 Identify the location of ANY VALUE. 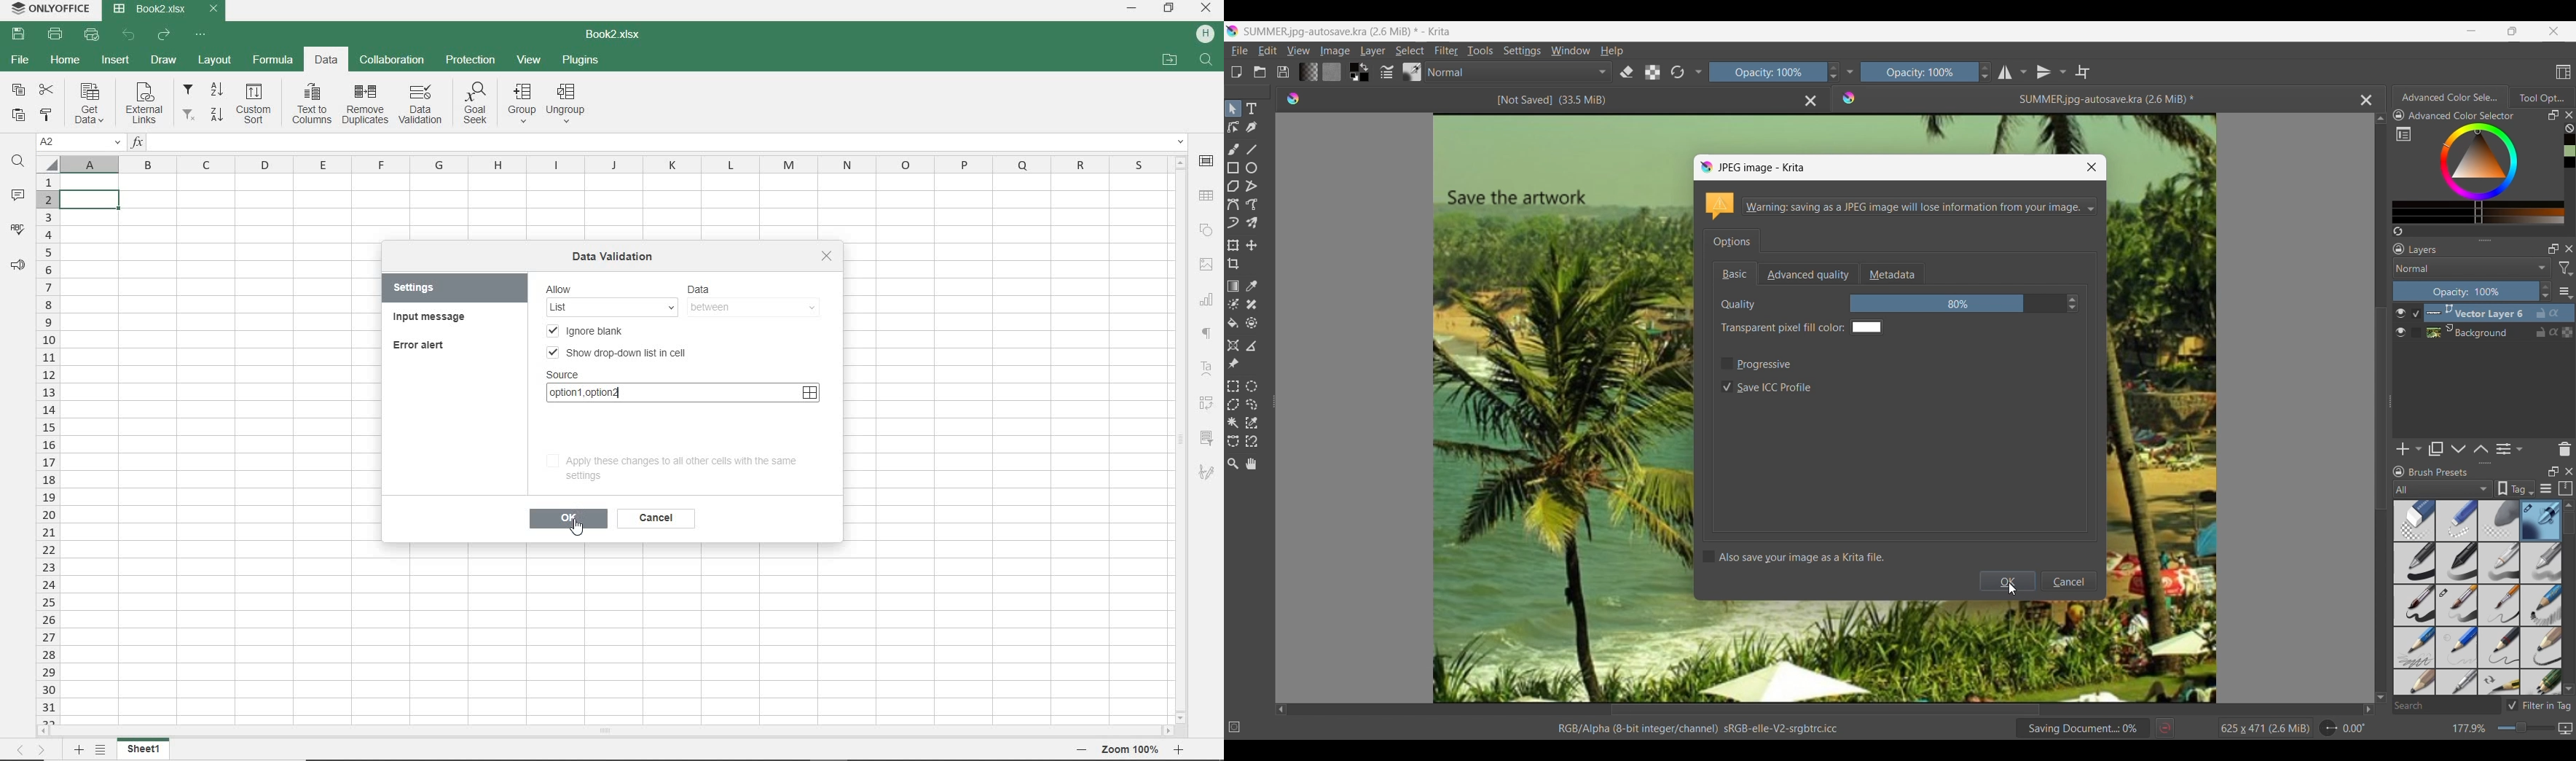
(613, 307).